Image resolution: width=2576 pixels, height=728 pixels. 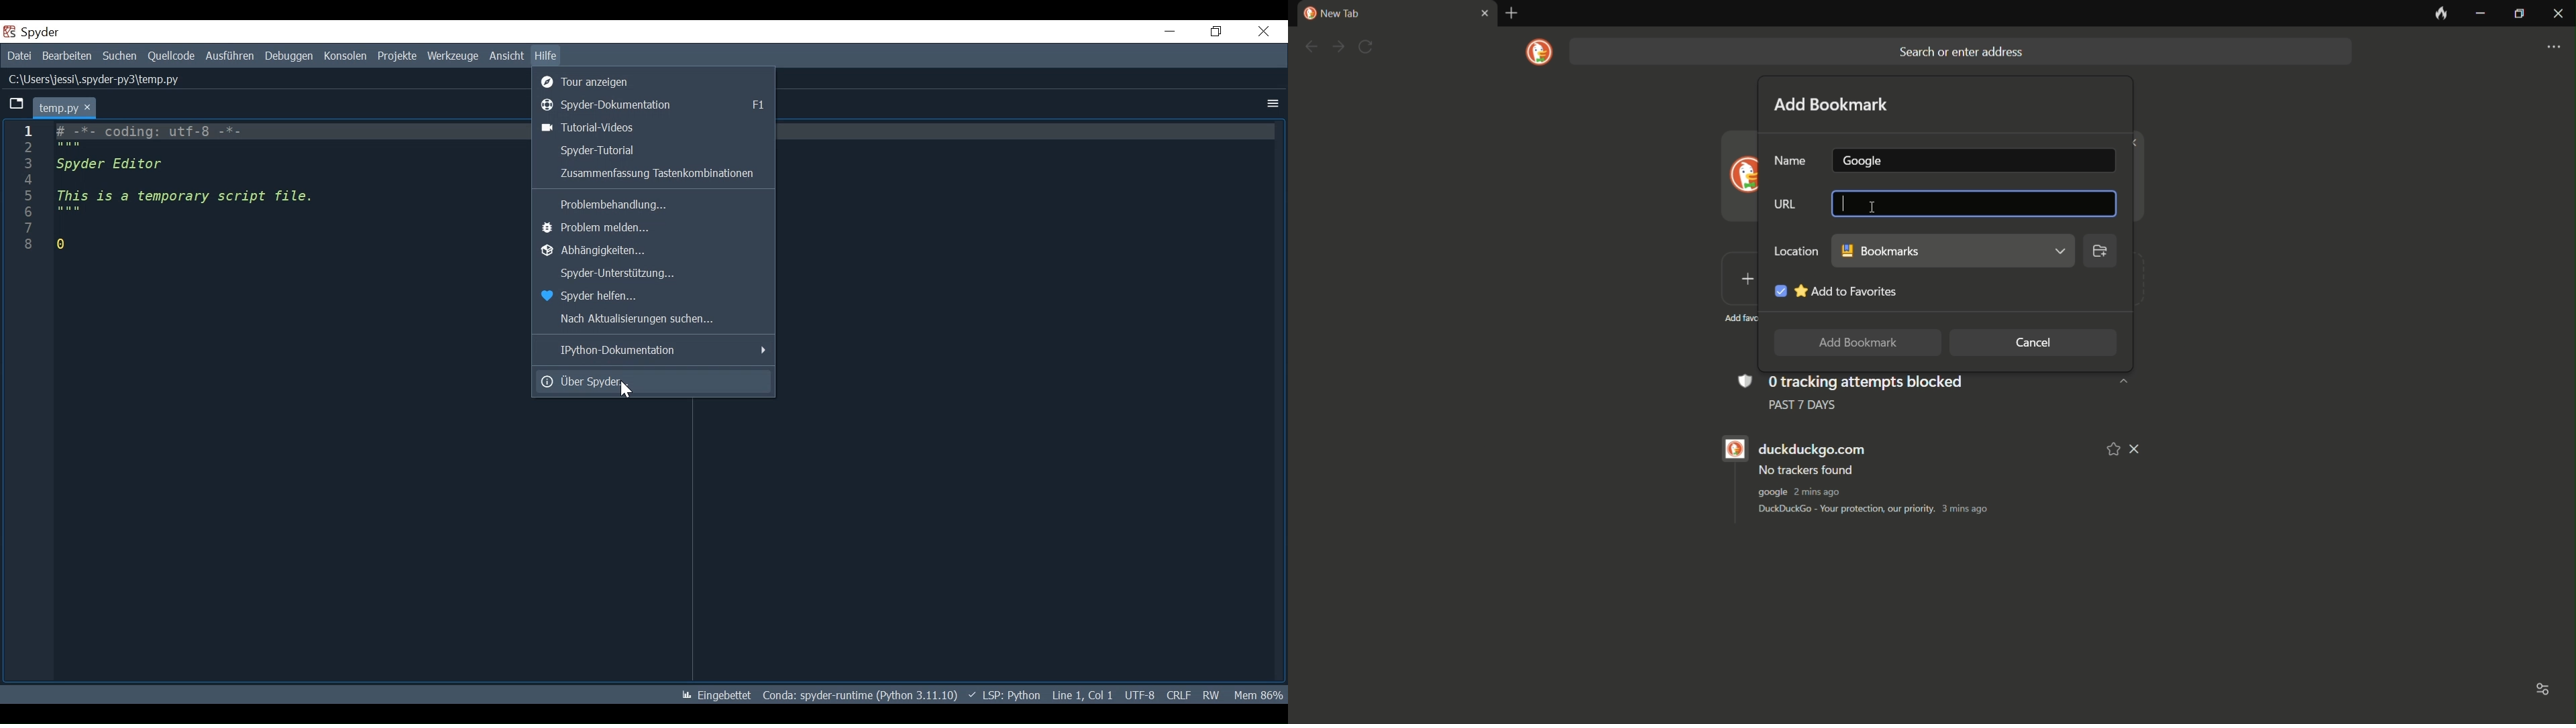 What do you see at coordinates (2100, 254) in the screenshot?
I see `browse location` at bounding box center [2100, 254].